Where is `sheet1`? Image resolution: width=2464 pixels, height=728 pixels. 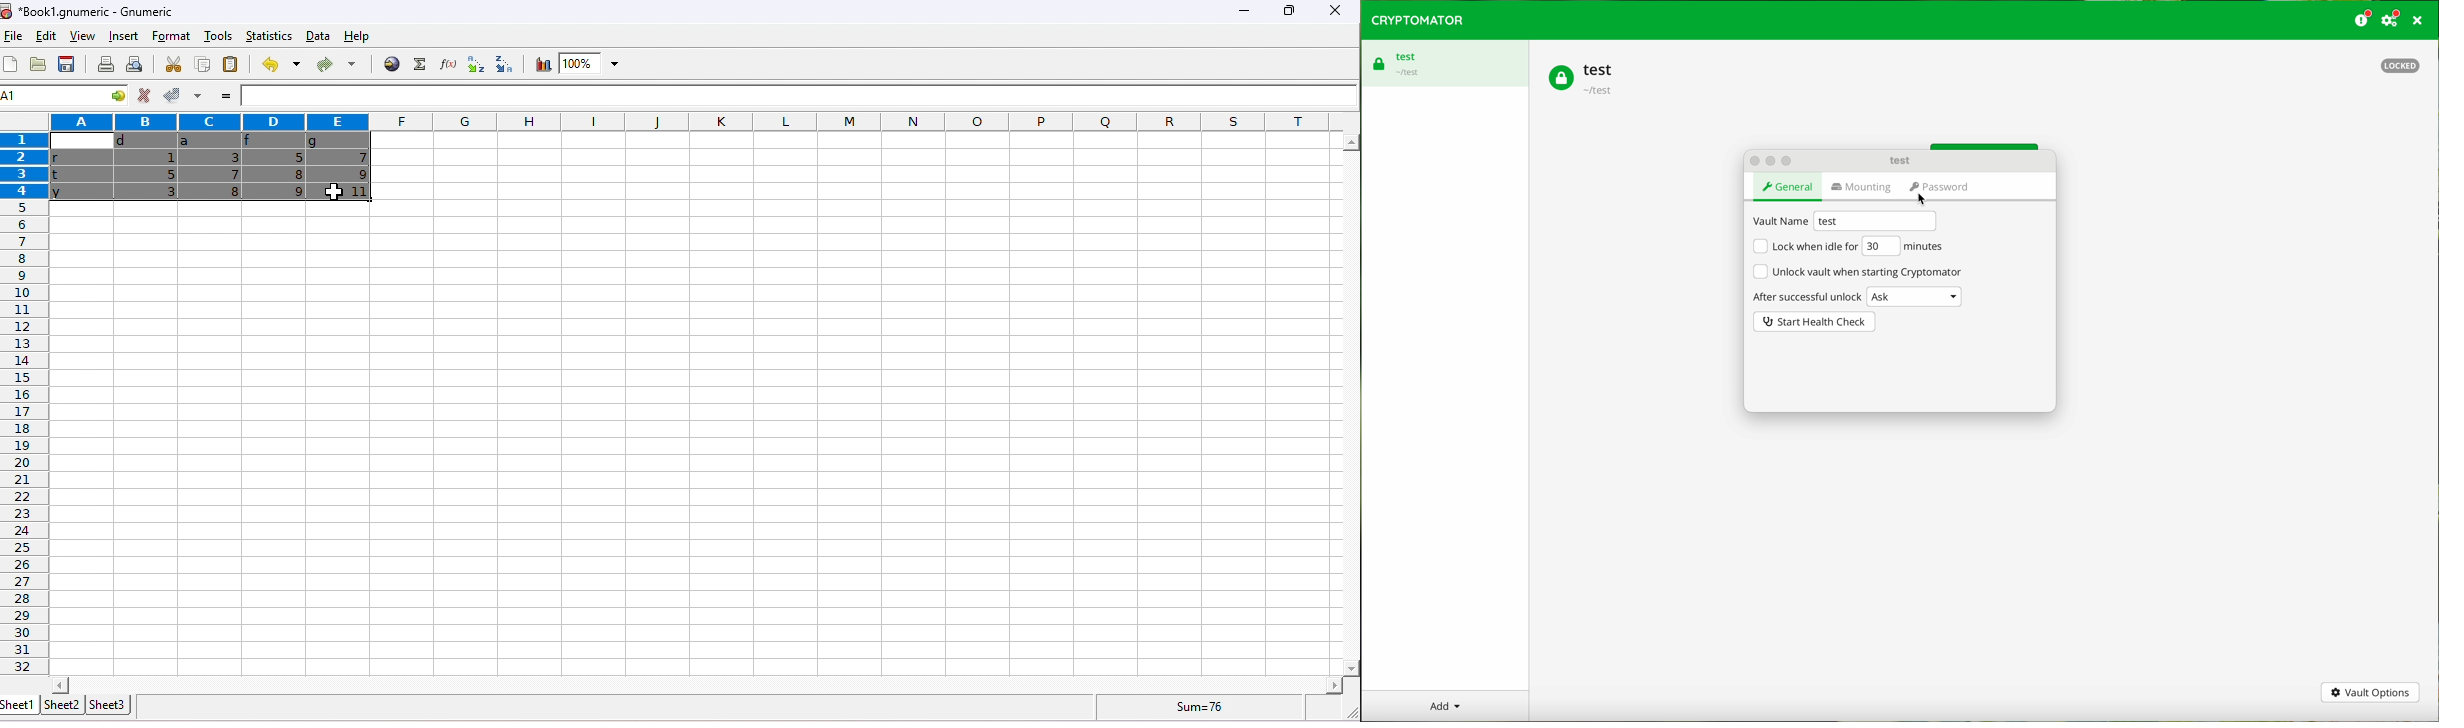
sheet1 is located at coordinates (19, 705).